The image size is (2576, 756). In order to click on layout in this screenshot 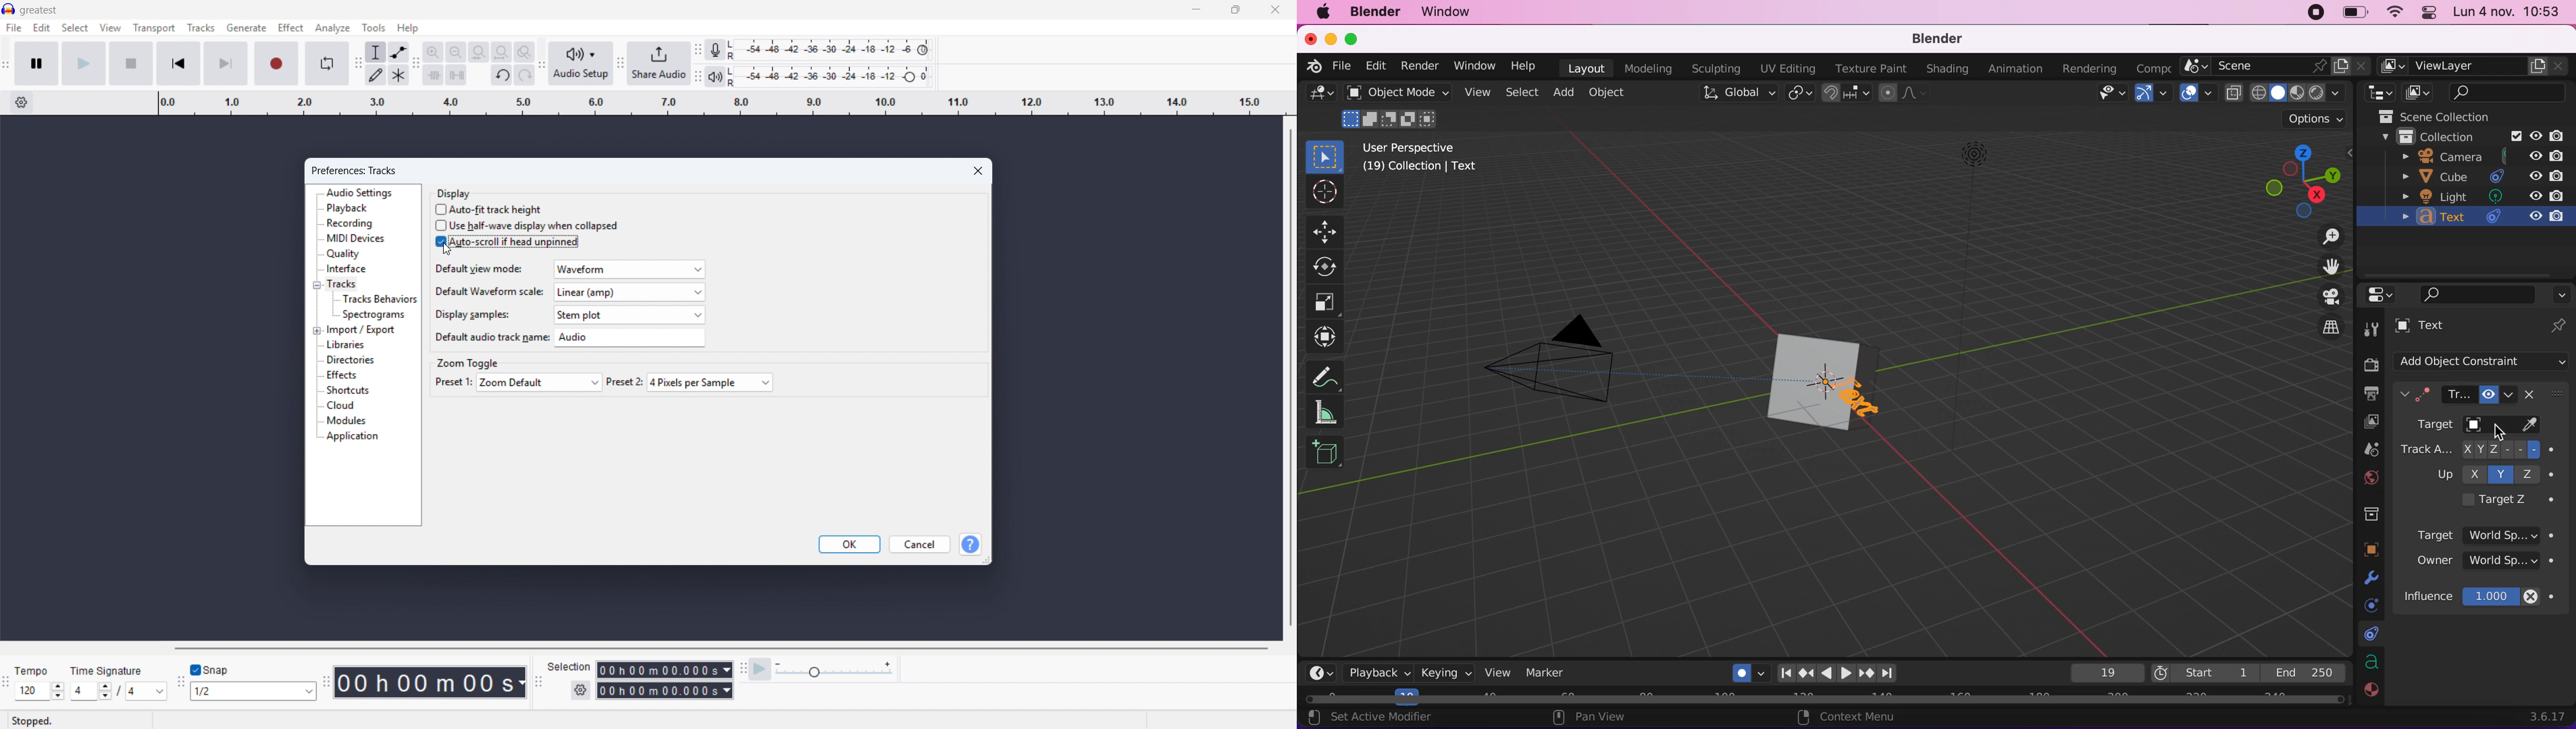, I will do `click(1587, 67)`.